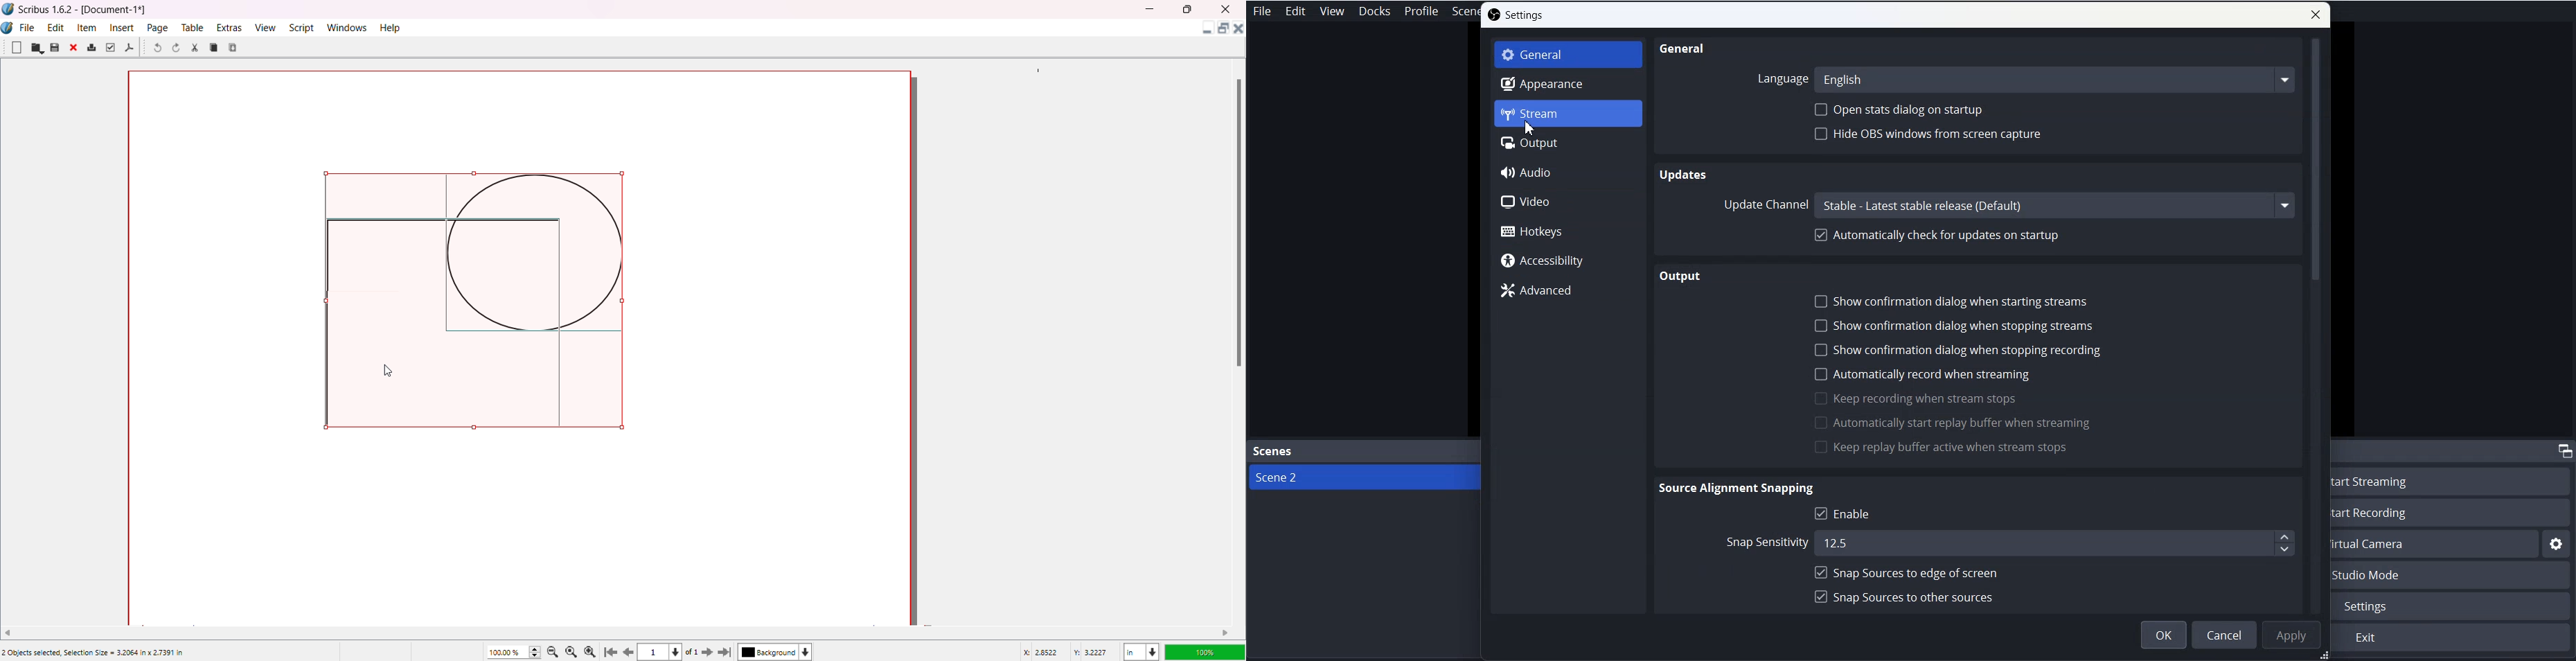 The height and width of the screenshot is (672, 2576). What do you see at coordinates (1152, 9) in the screenshot?
I see `MInimize` at bounding box center [1152, 9].